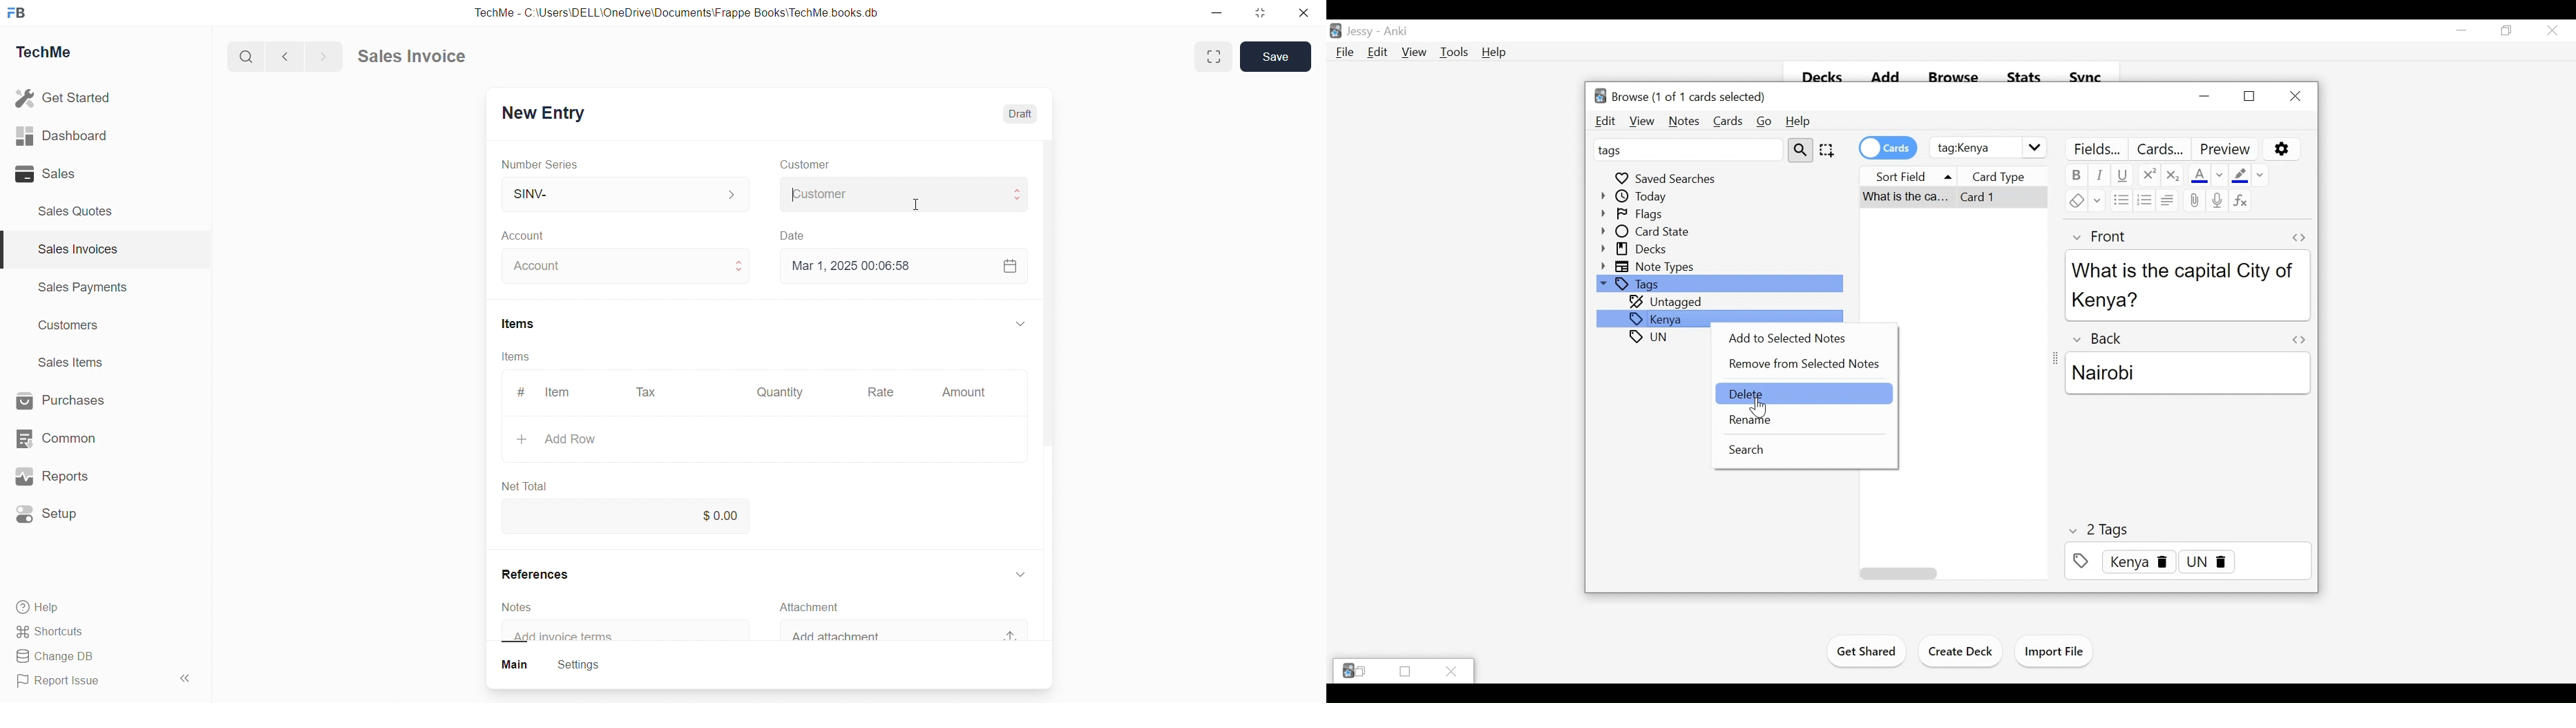 The height and width of the screenshot is (728, 2576). I want to click on Dropdoe, so click(1026, 572).